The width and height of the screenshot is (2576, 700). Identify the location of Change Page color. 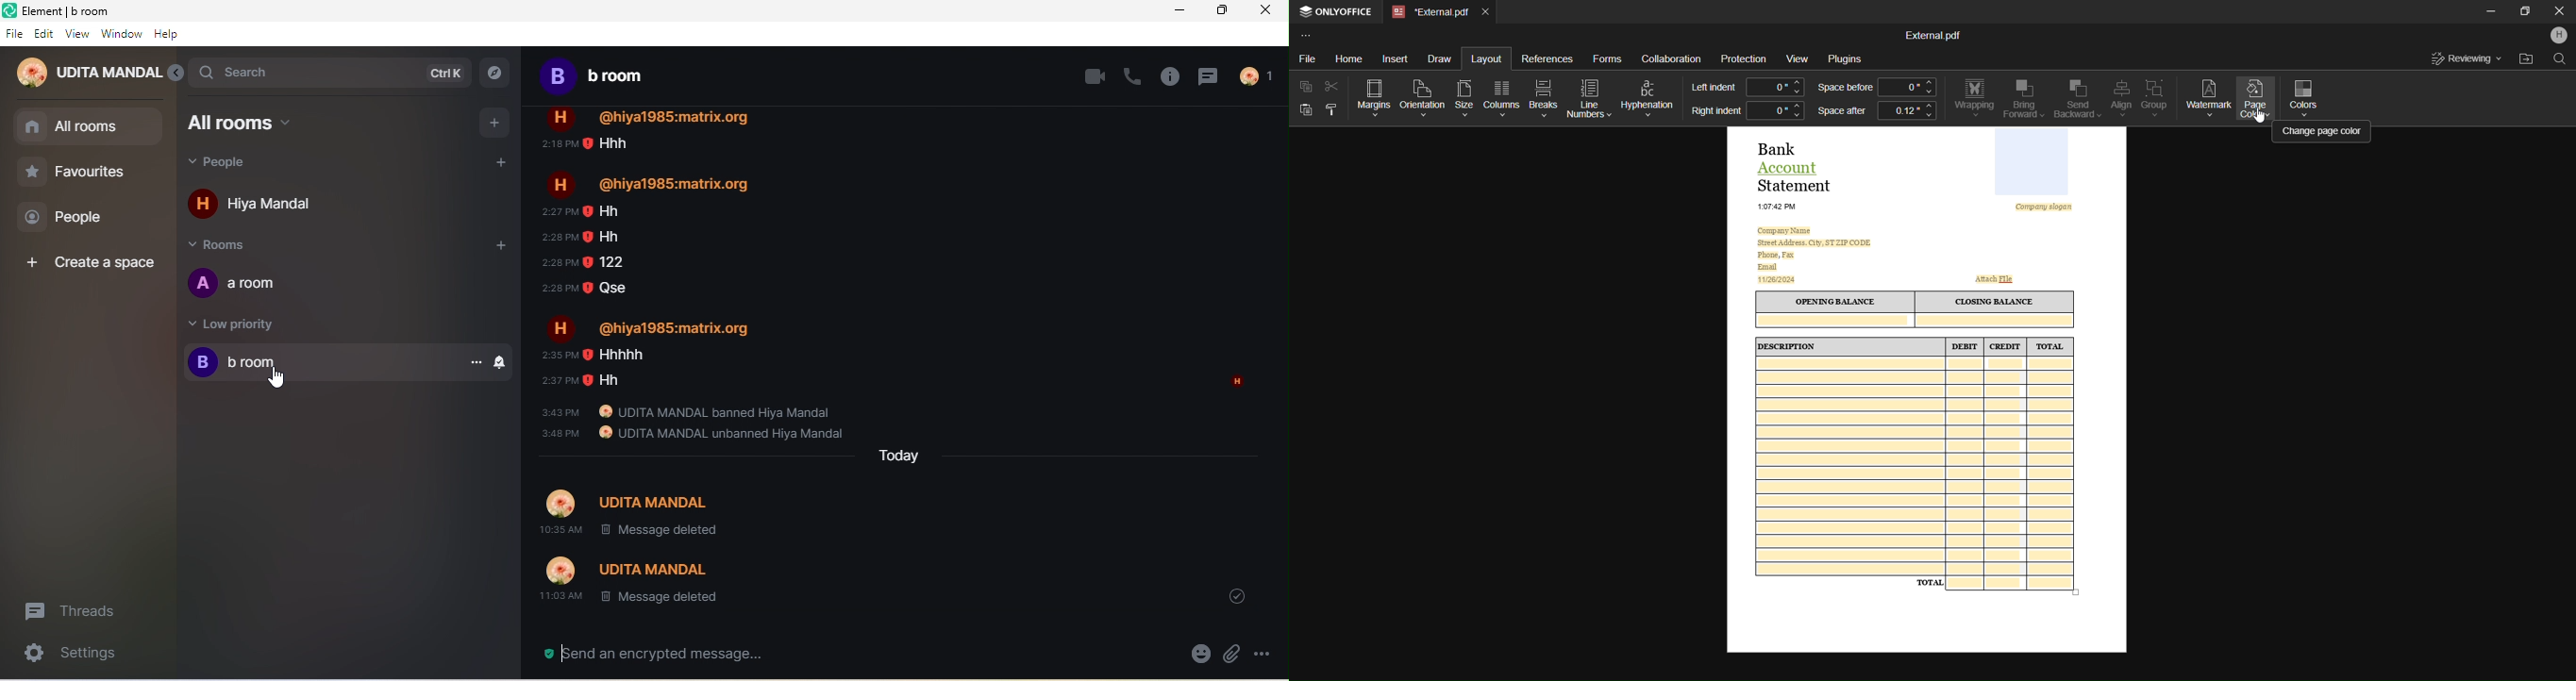
(2323, 131).